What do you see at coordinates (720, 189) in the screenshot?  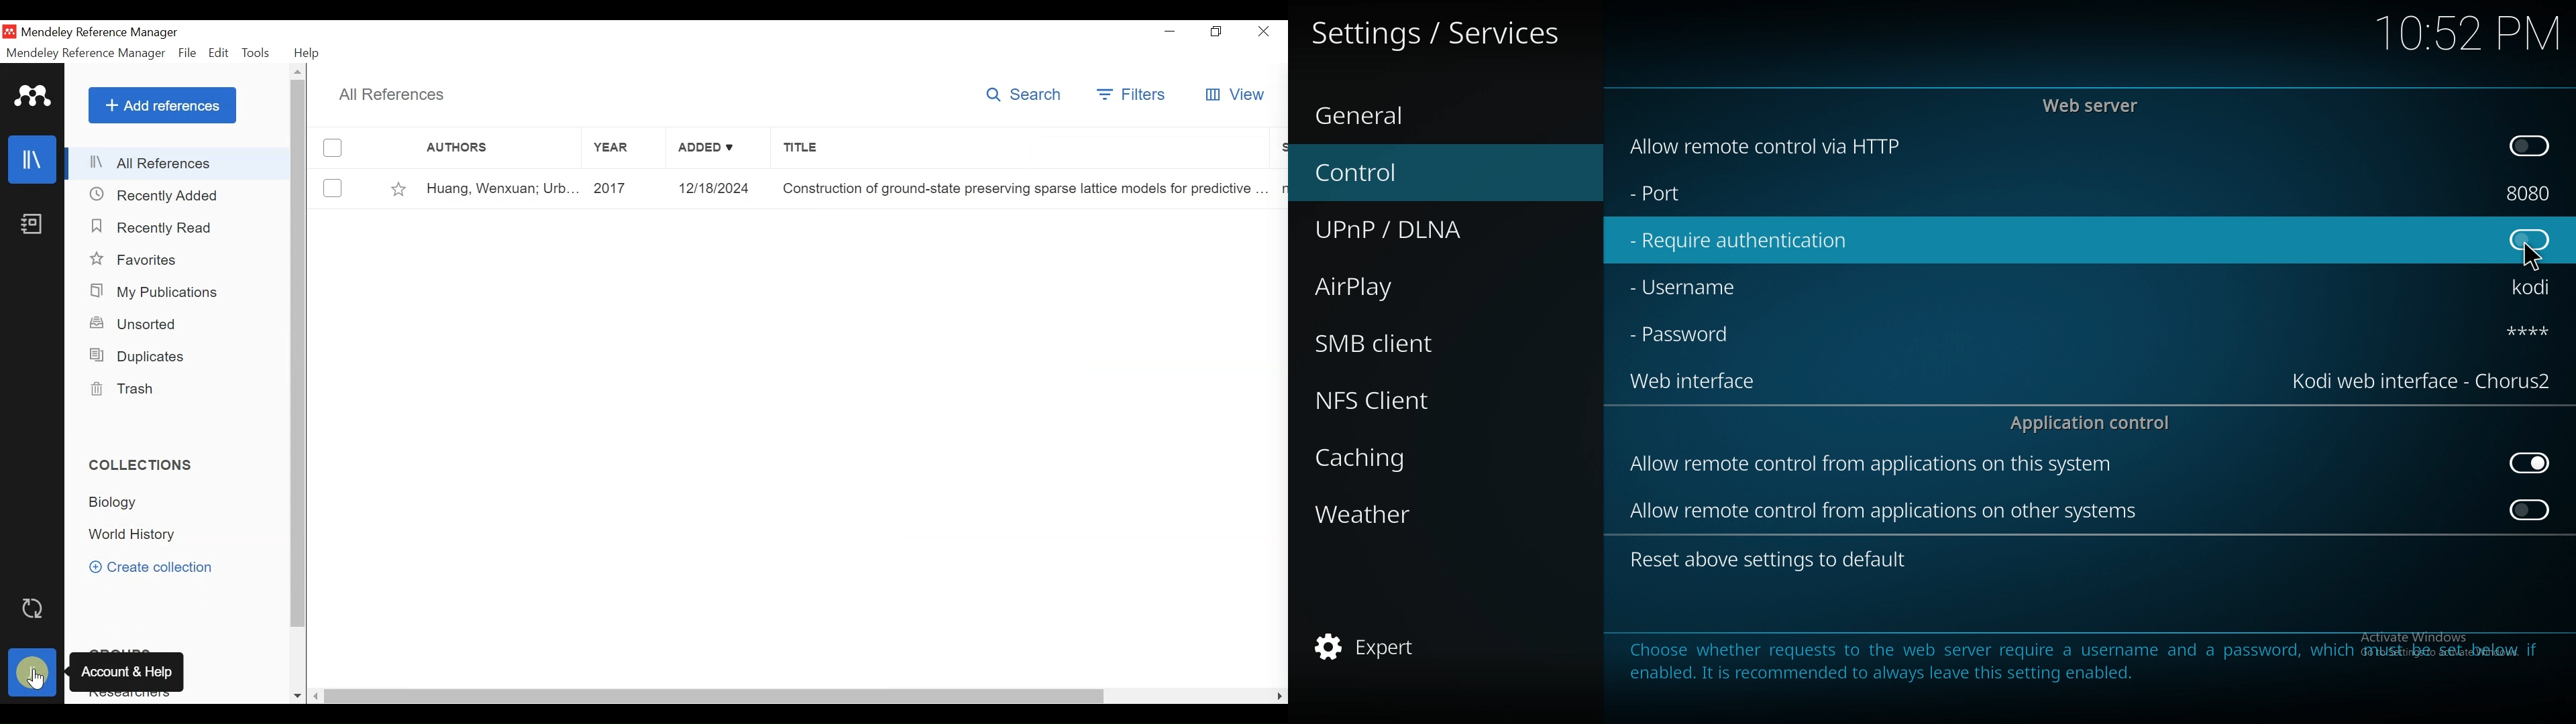 I see `12/18/2024` at bounding box center [720, 189].